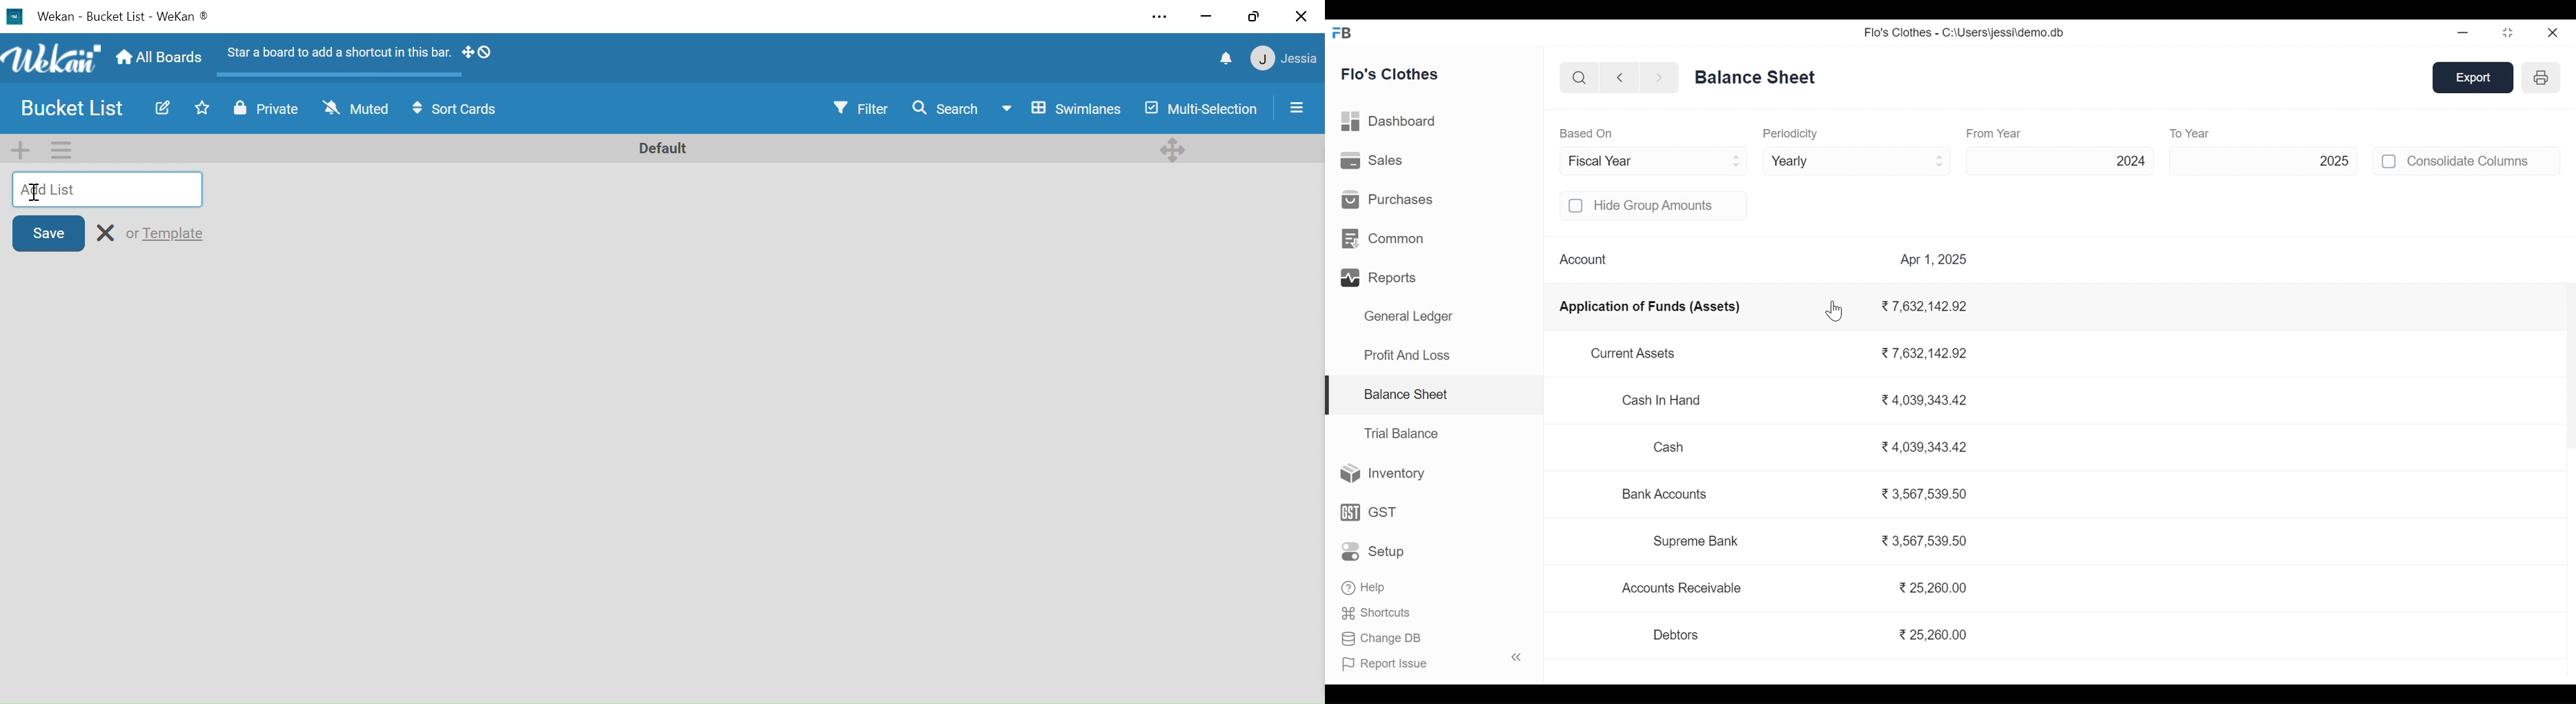 The height and width of the screenshot is (728, 2576). Describe the element at coordinates (1583, 257) in the screenshot. I see `Account` at that location.